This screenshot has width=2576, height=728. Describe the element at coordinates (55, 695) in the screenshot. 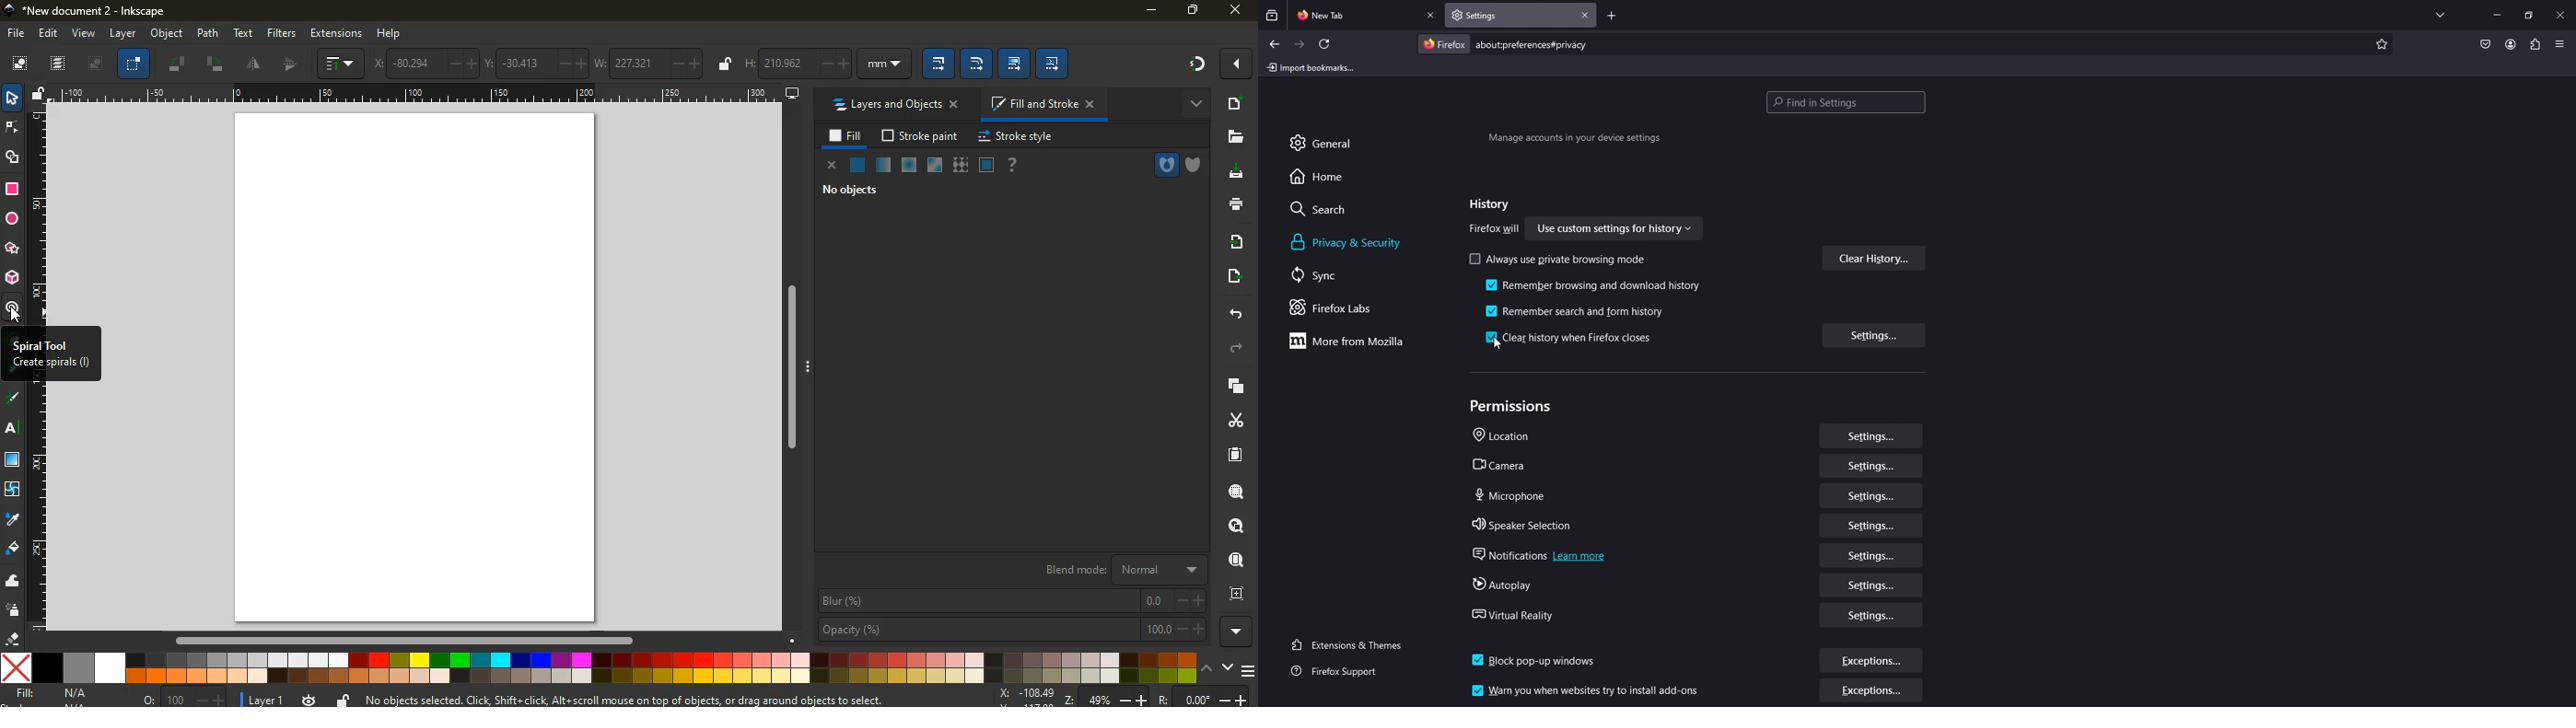

I see `fill` at that location.